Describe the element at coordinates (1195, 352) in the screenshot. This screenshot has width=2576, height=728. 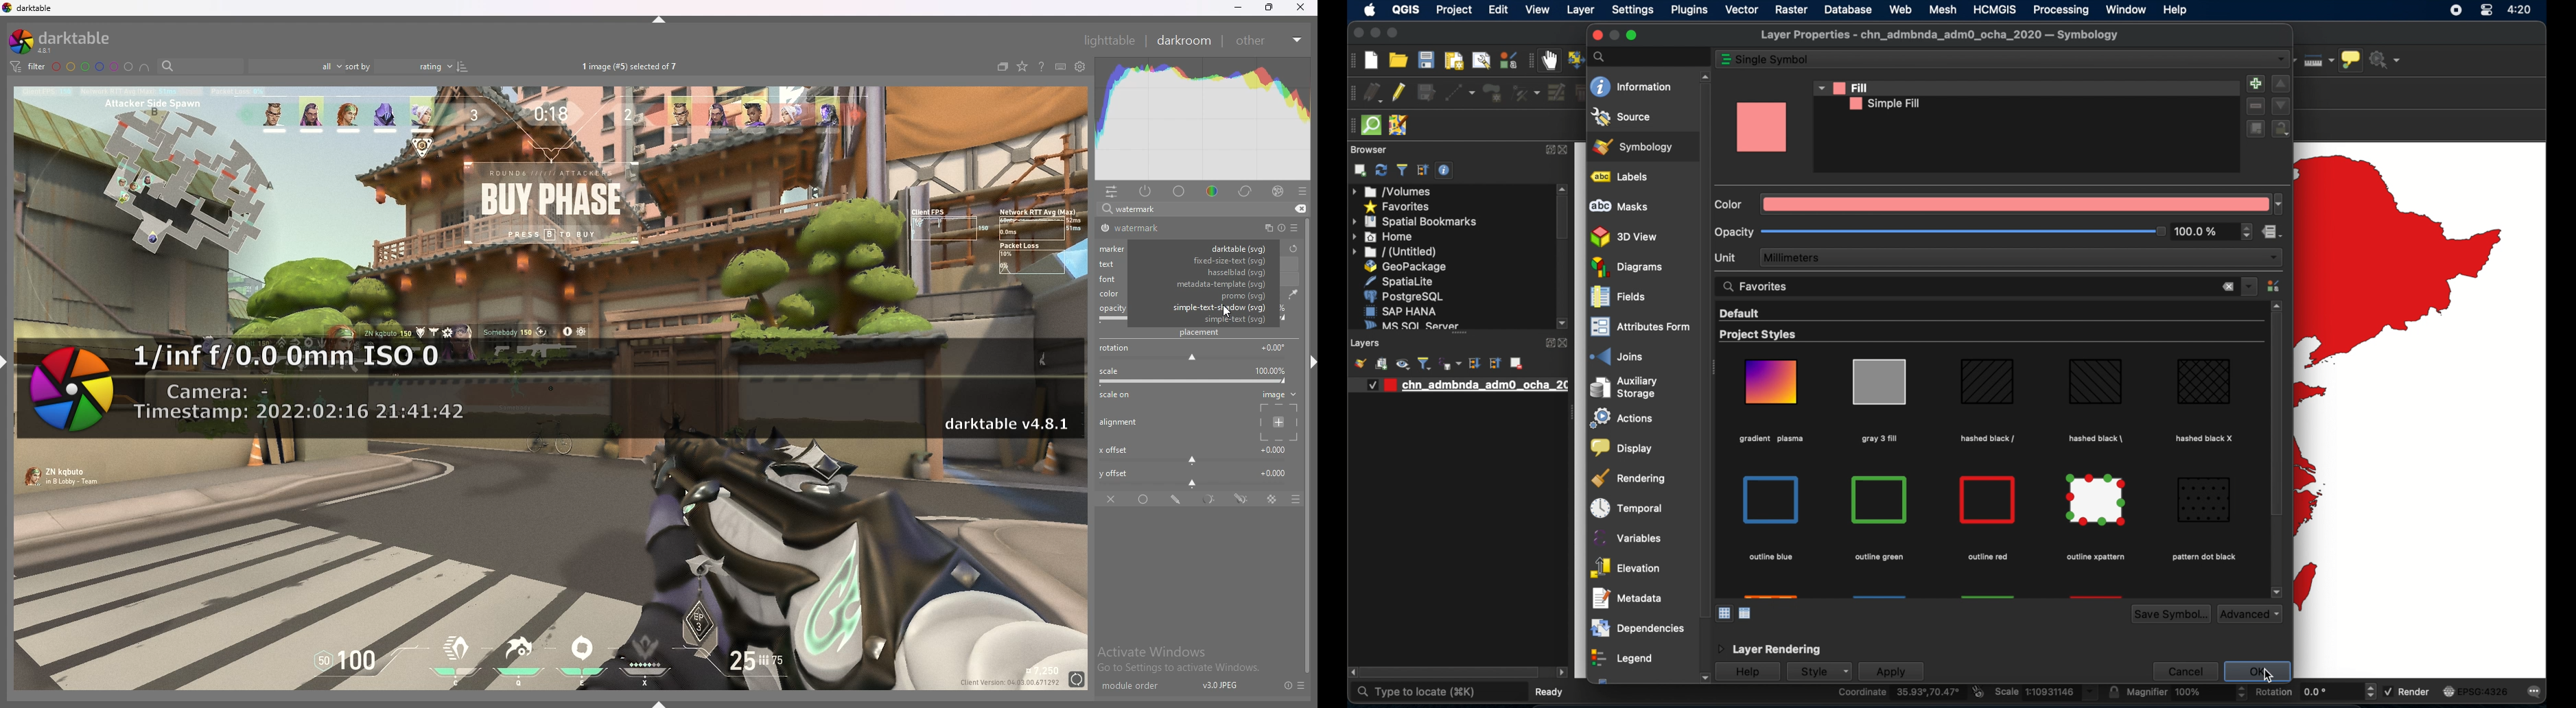
I see `rotation` at that location.